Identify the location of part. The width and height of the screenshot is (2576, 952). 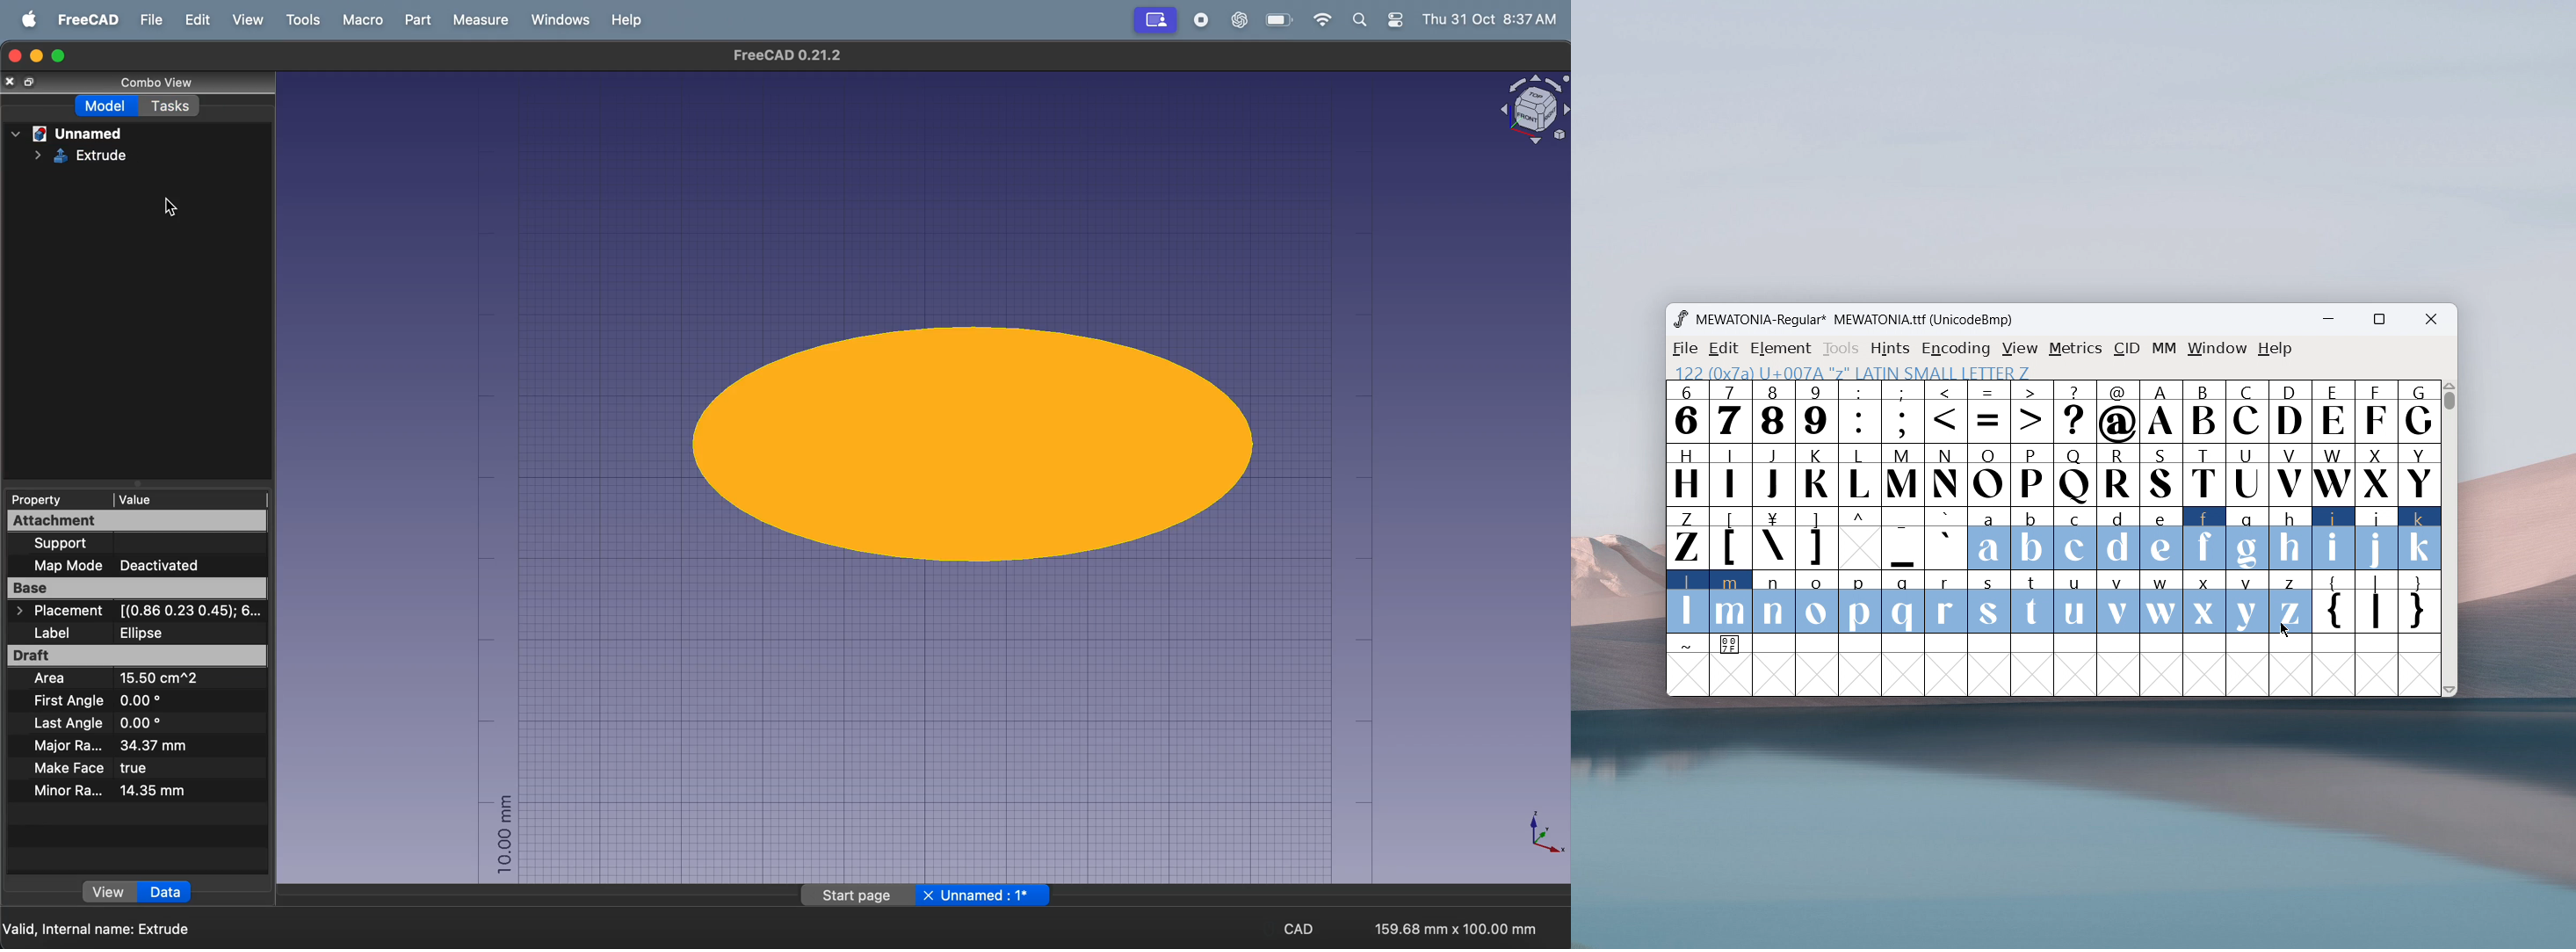
(414, 20).